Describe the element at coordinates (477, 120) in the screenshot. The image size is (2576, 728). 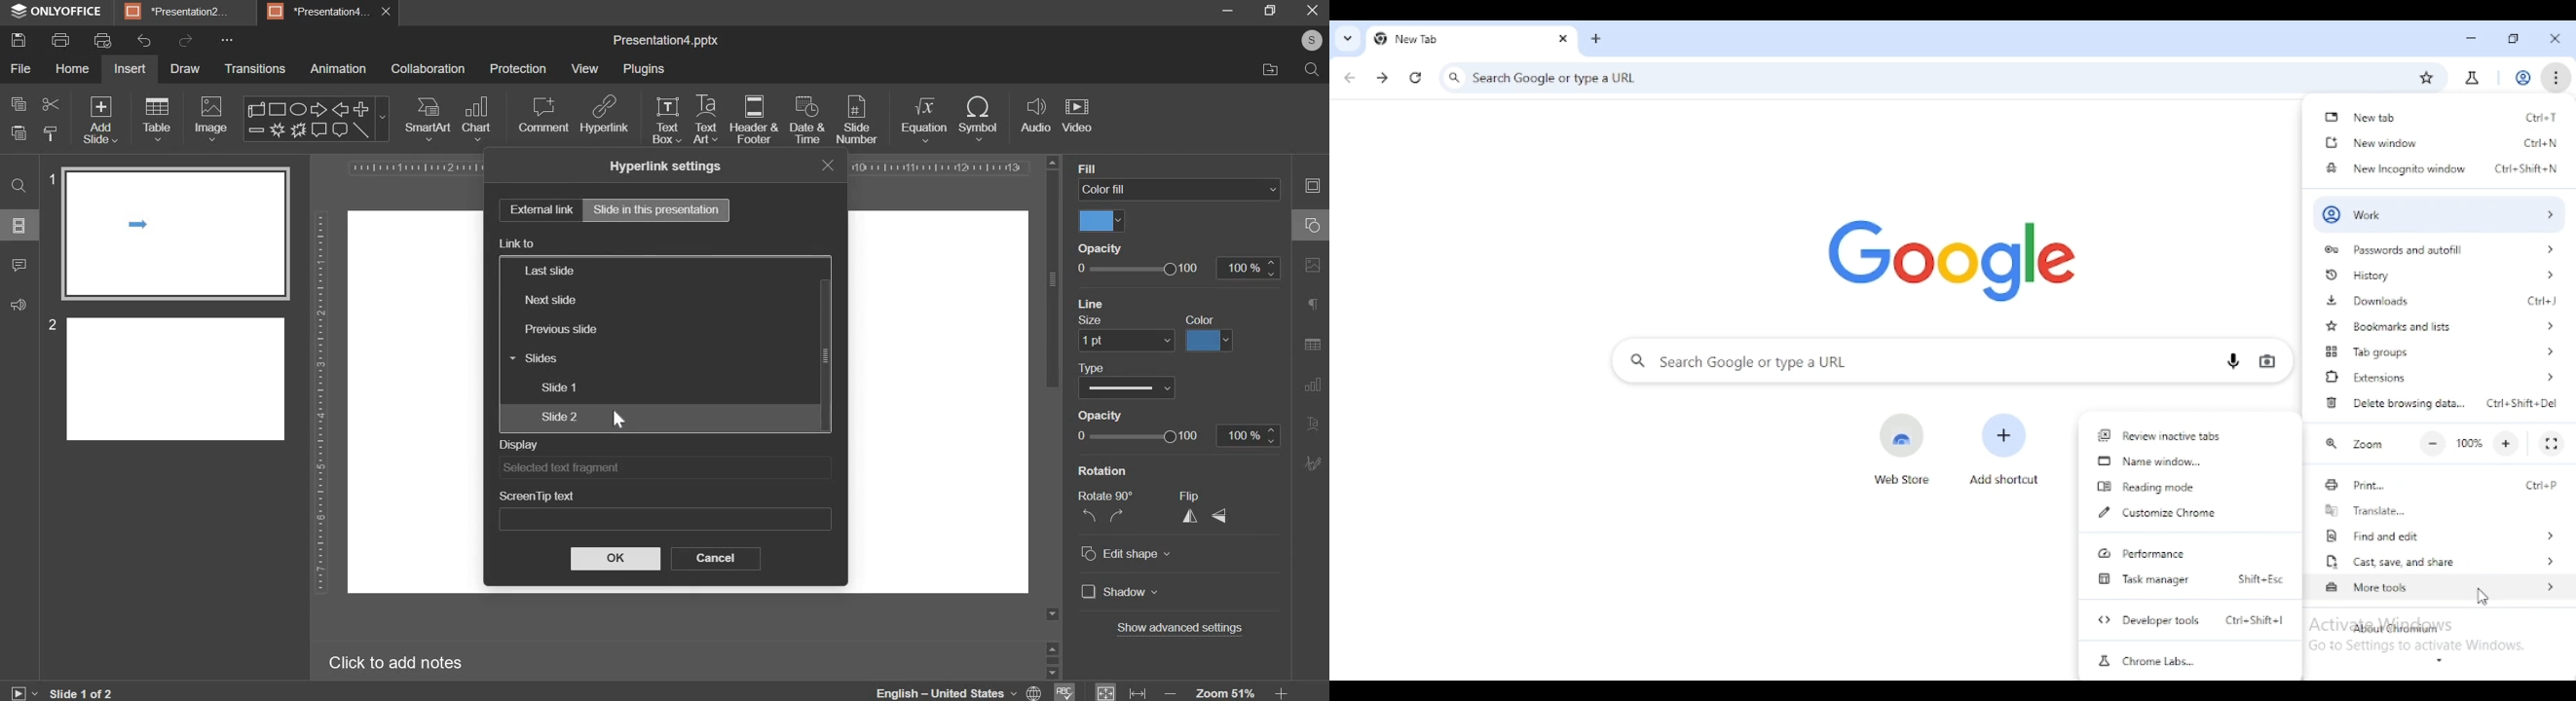
I see `chart` at that location.